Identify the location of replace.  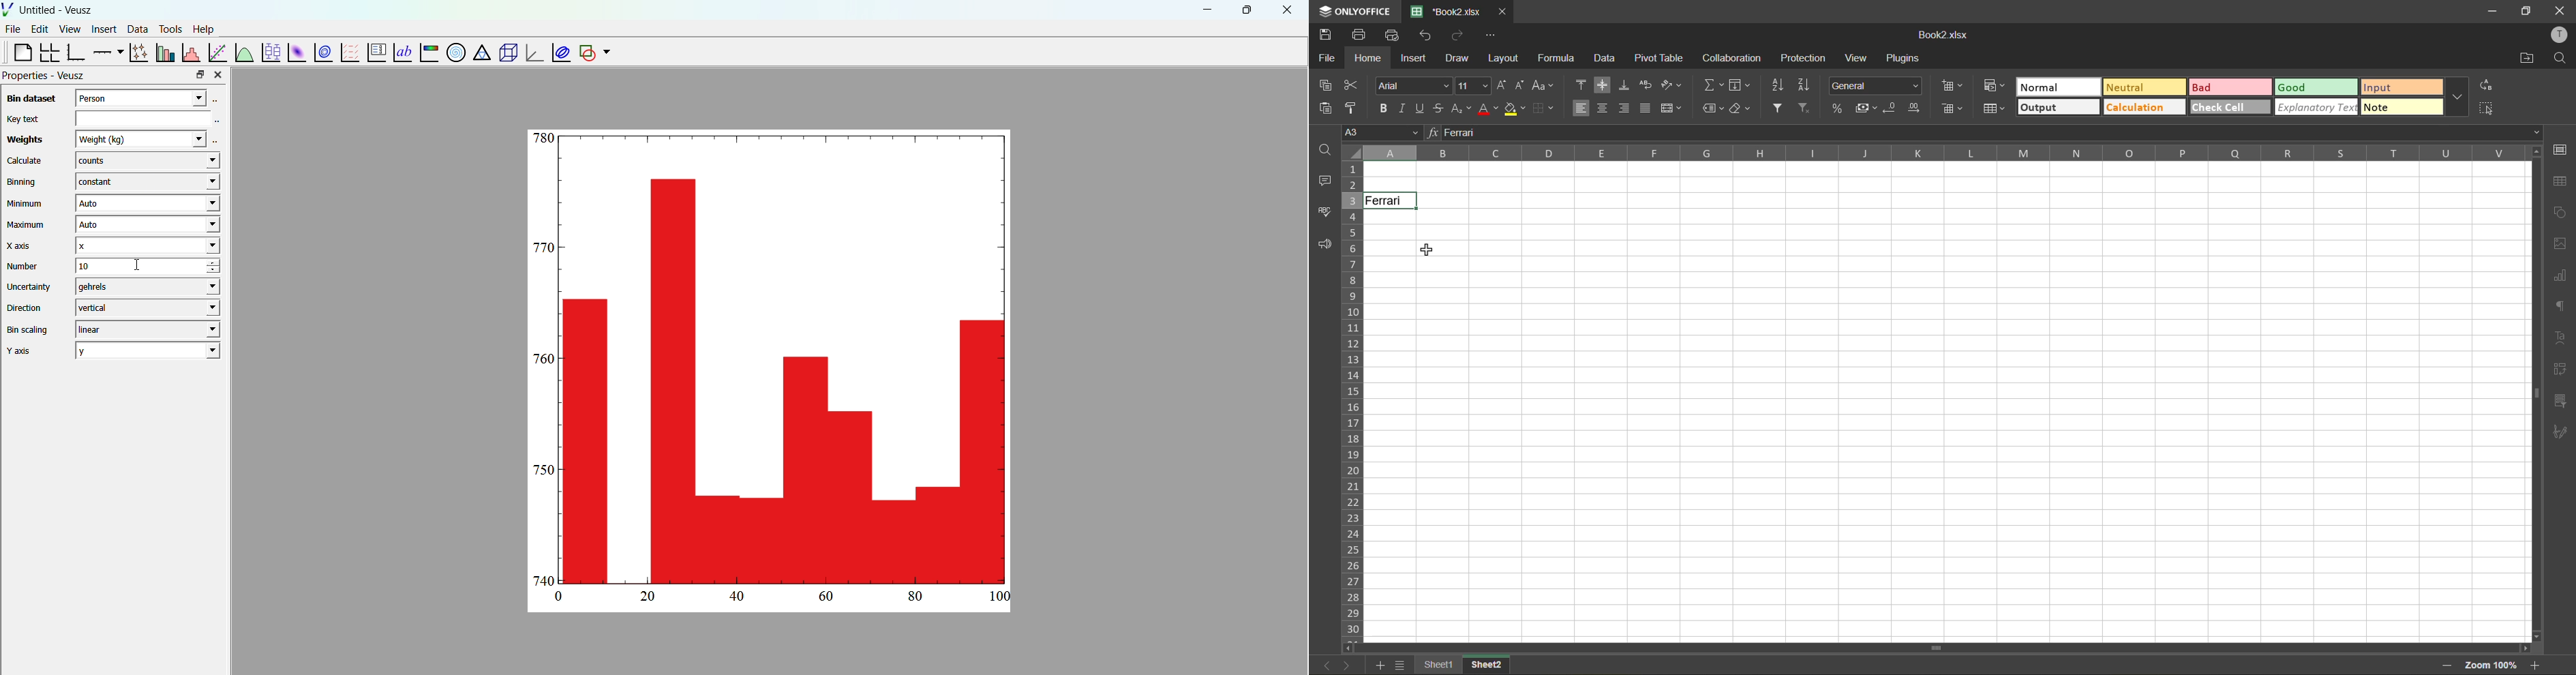
(2486, 86).